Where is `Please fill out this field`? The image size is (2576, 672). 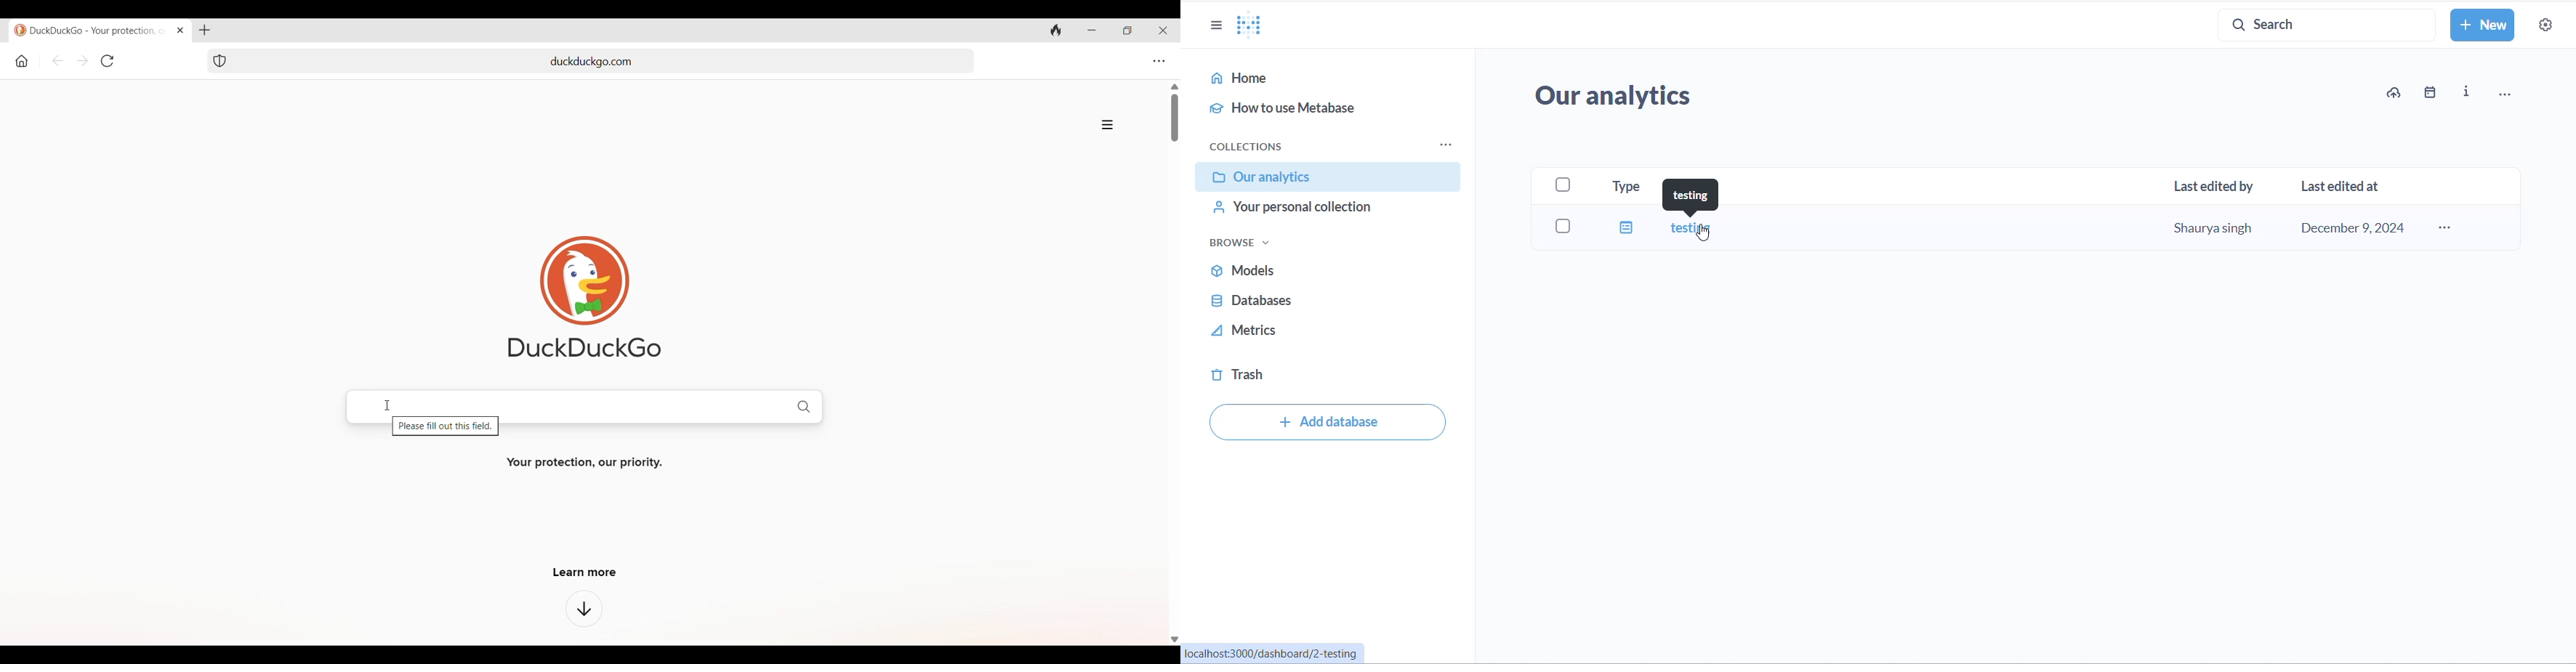
Please fill out this field is located at coordinates (445, 428).